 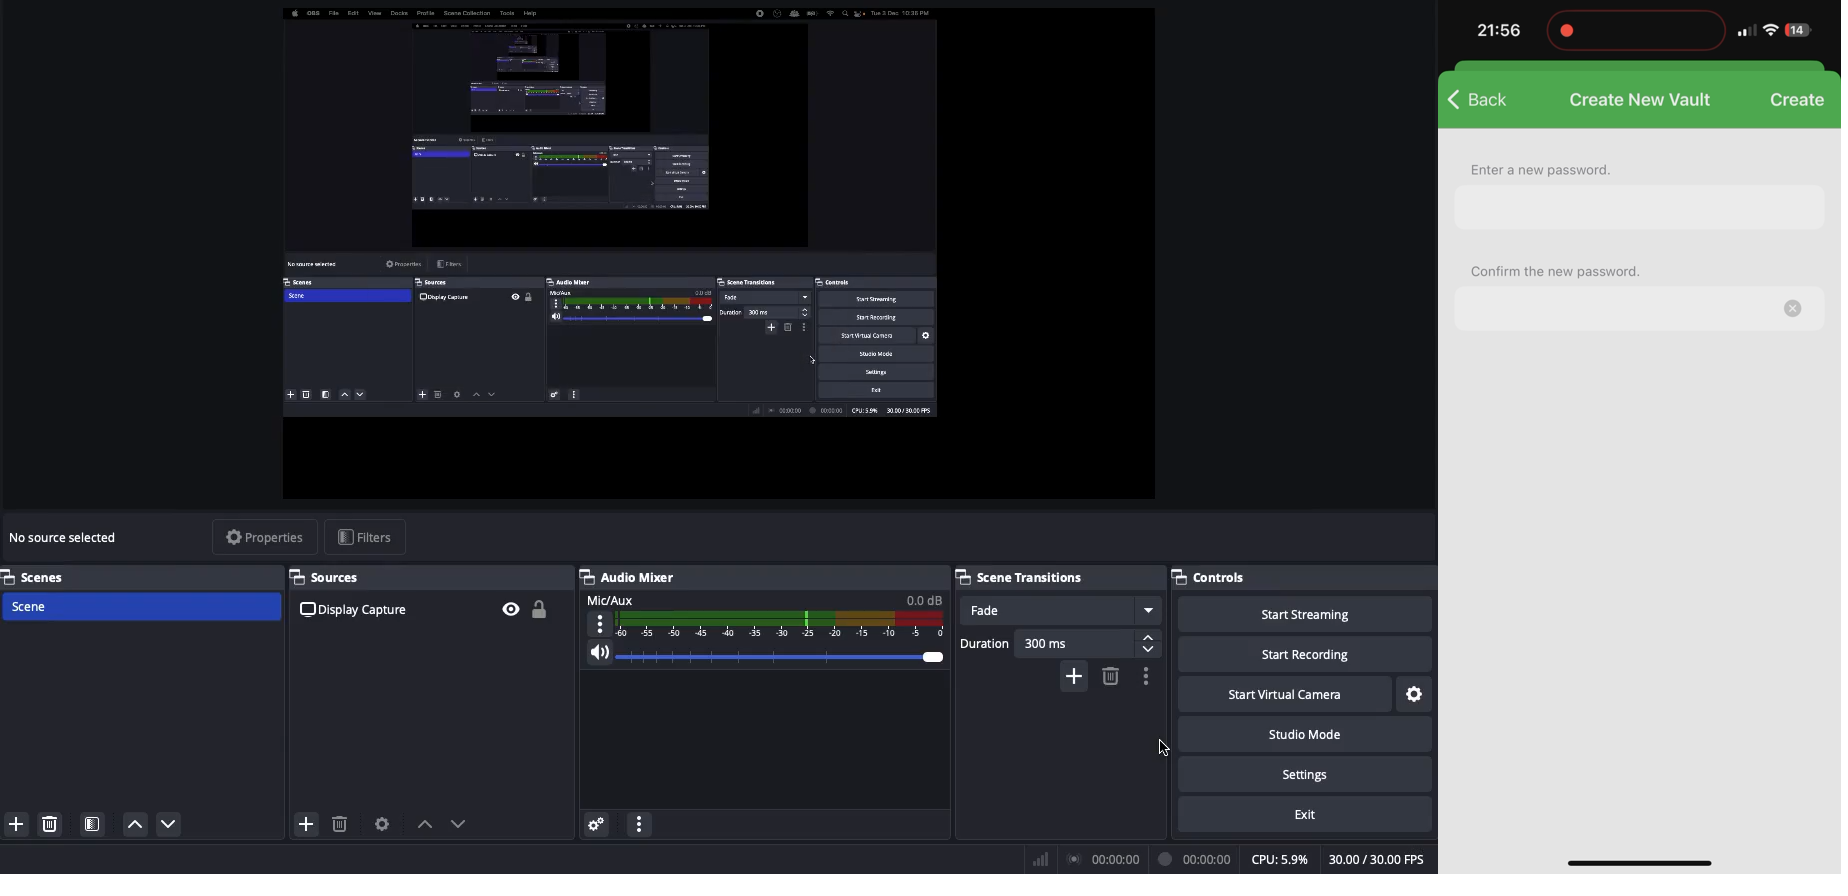 I want to click on Source preferences, so click(x=380, y=824).